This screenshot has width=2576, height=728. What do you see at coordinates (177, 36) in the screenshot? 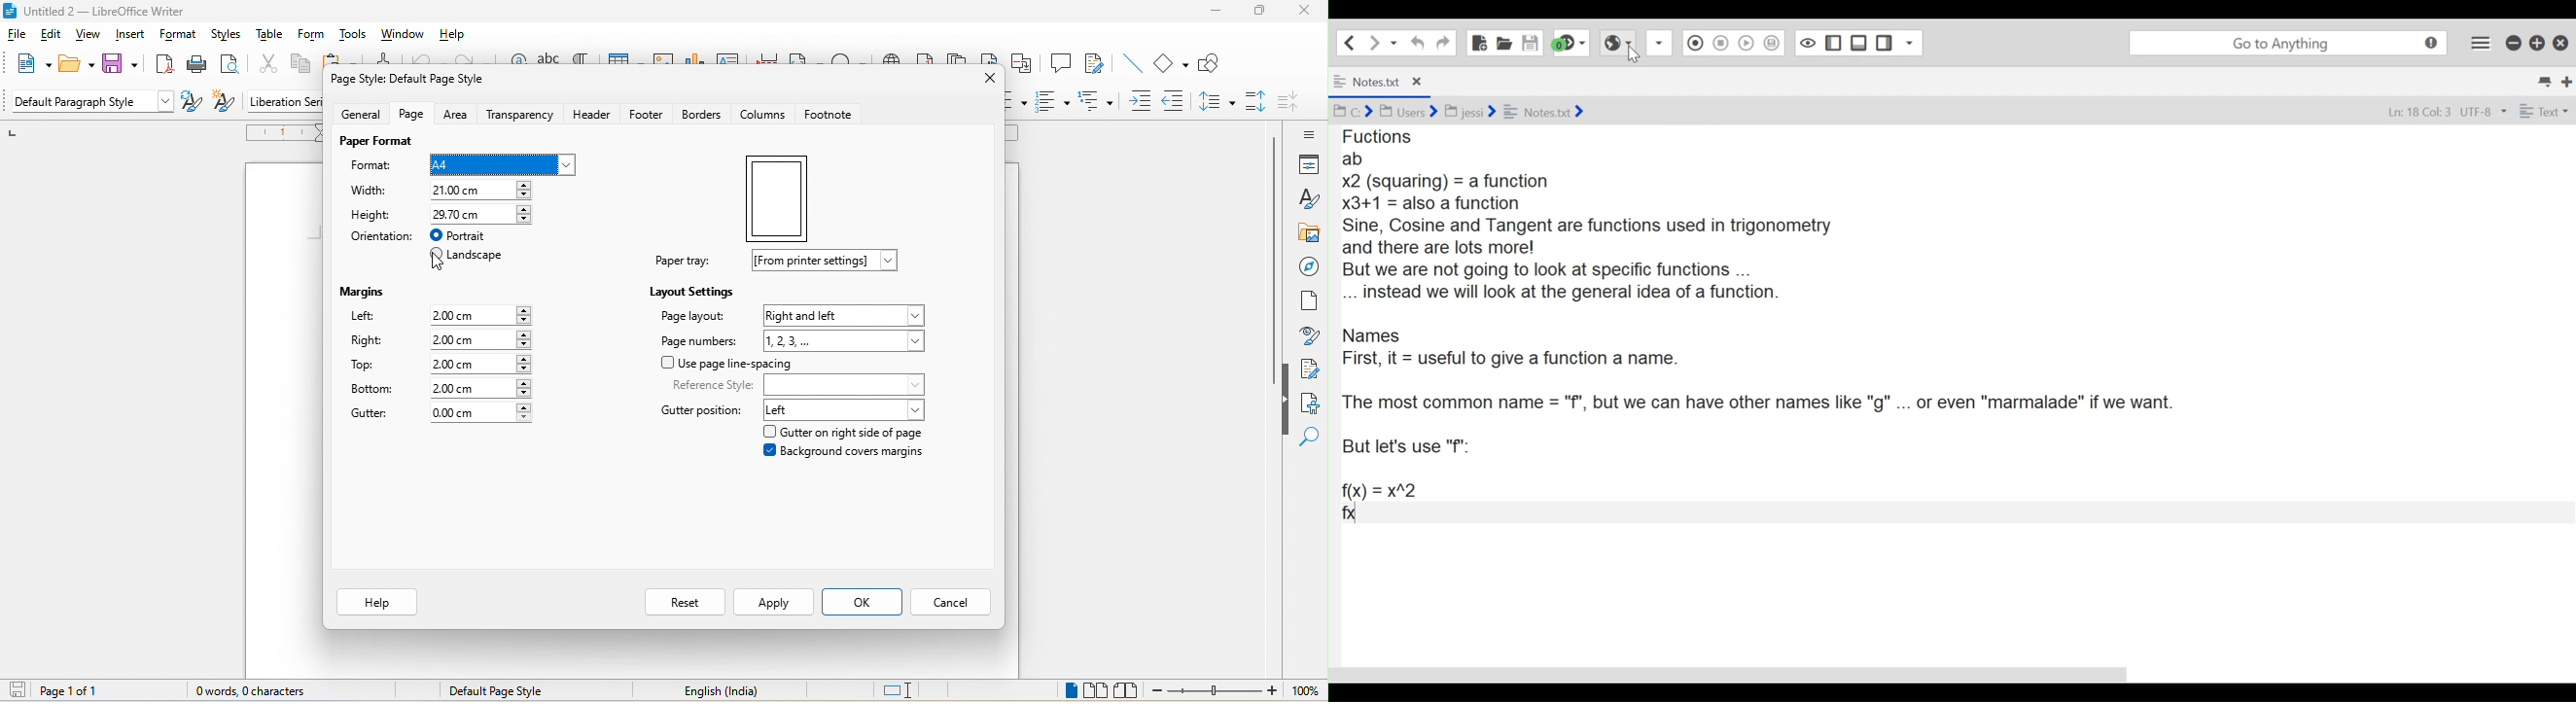
I see `format` at bounding box center [177, 36].